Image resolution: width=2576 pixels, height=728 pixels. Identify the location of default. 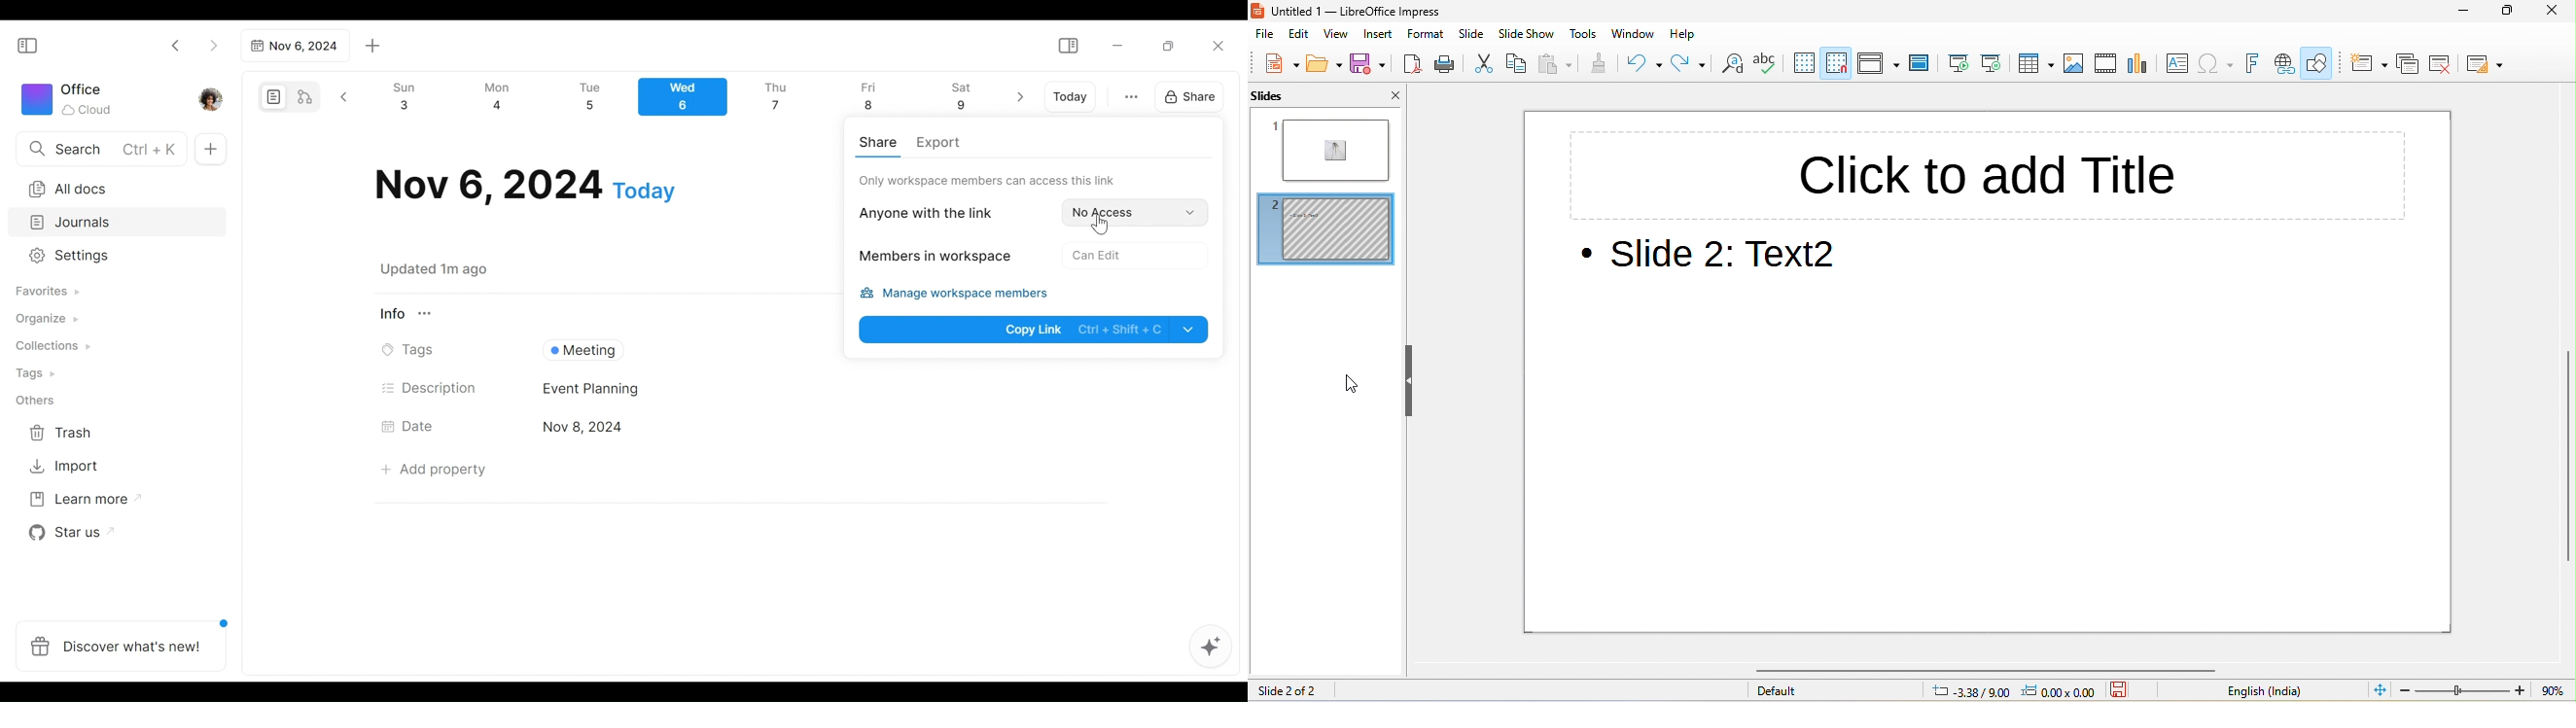
(1830, 691).